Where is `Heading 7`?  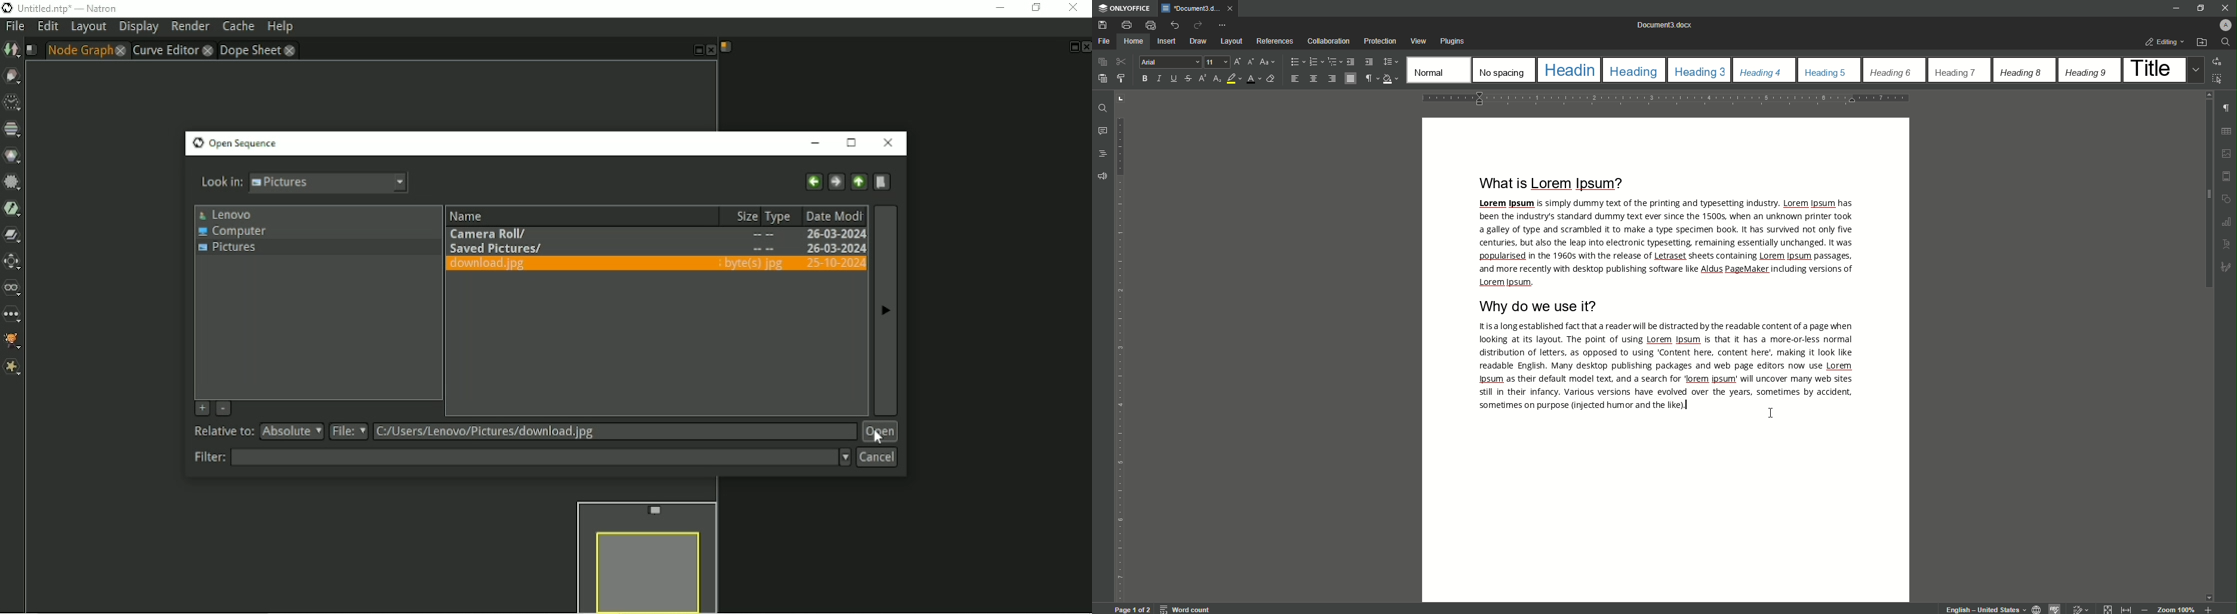 Heading 7 is located at coordinates (1956, 72).